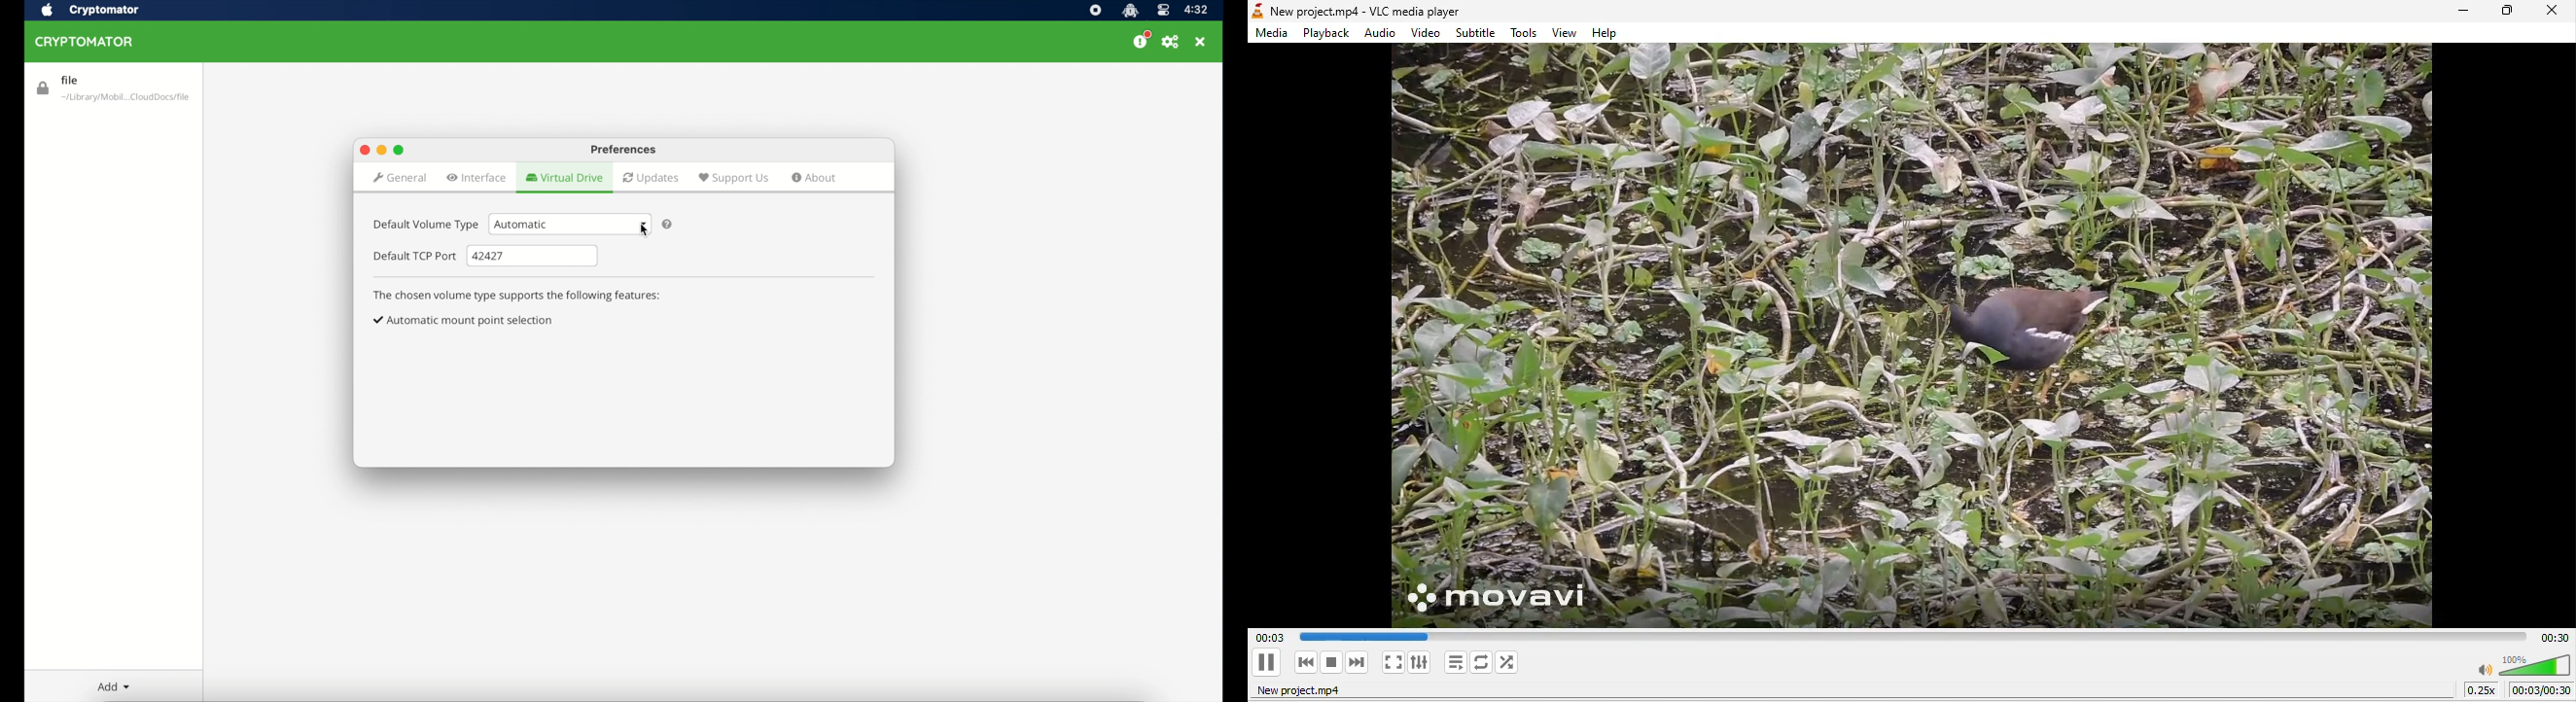 The image size is (2576, 728). I want to click on video in fullscreen, so click(1394, 665).